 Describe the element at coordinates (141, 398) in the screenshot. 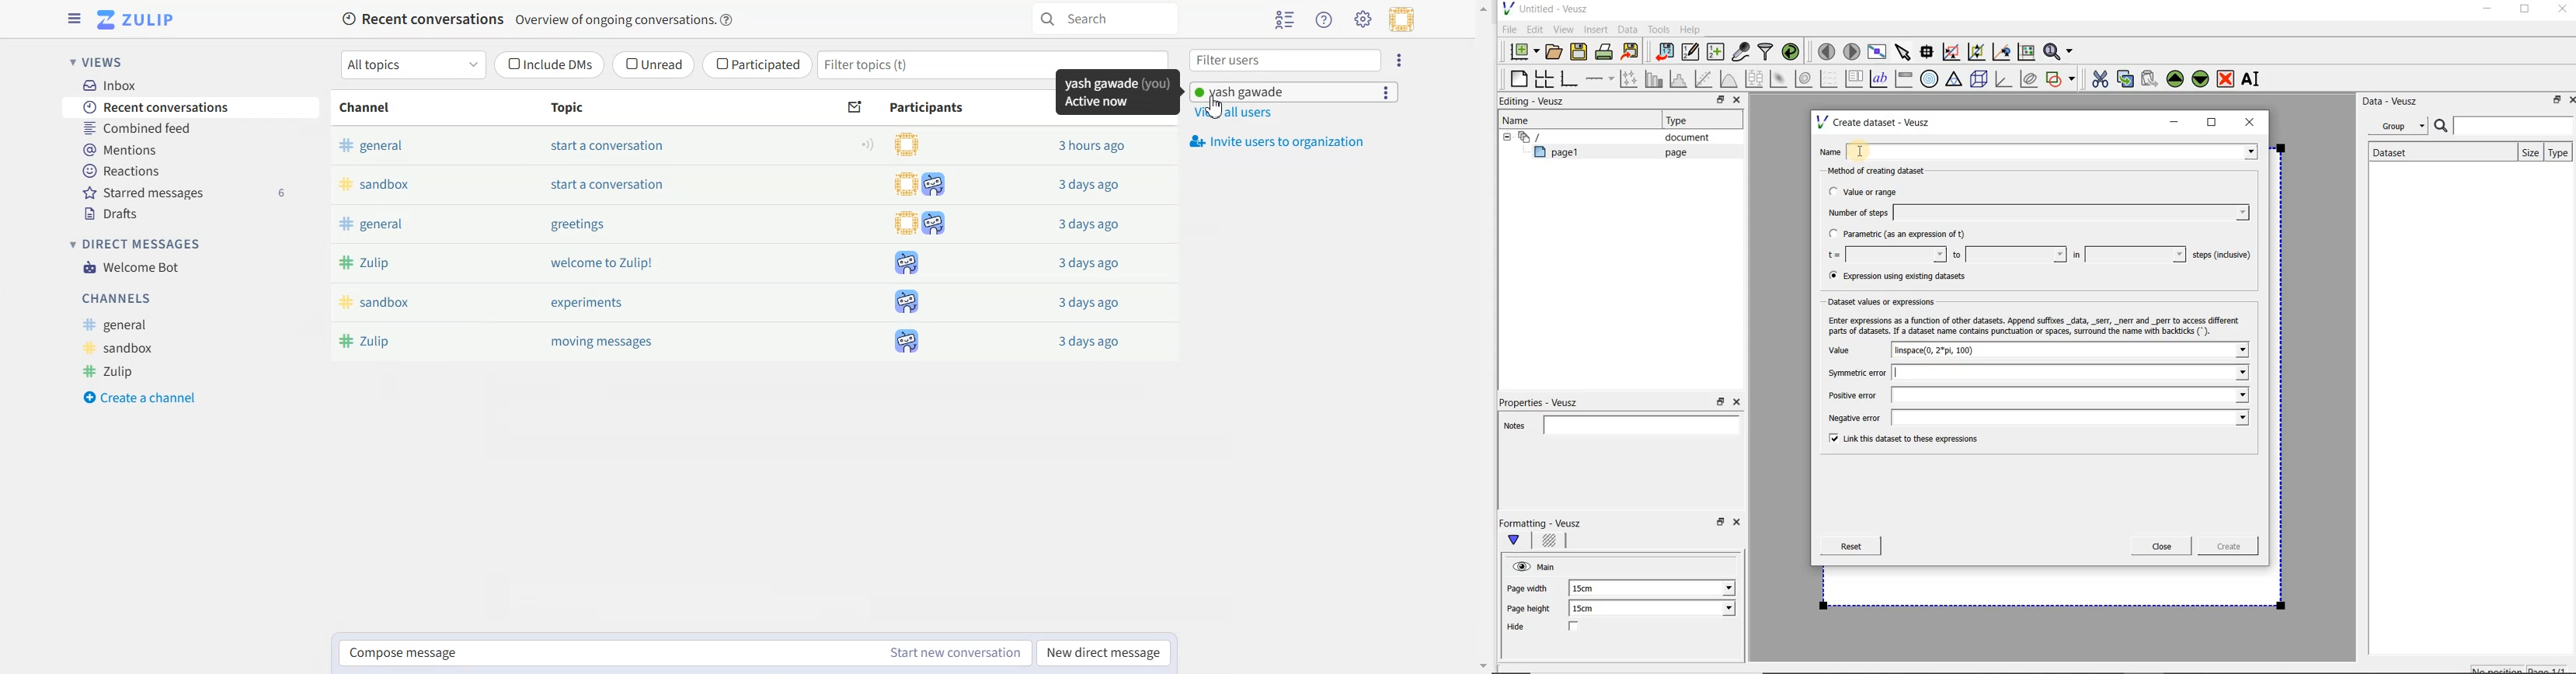

I see `Create a channel` at that location.